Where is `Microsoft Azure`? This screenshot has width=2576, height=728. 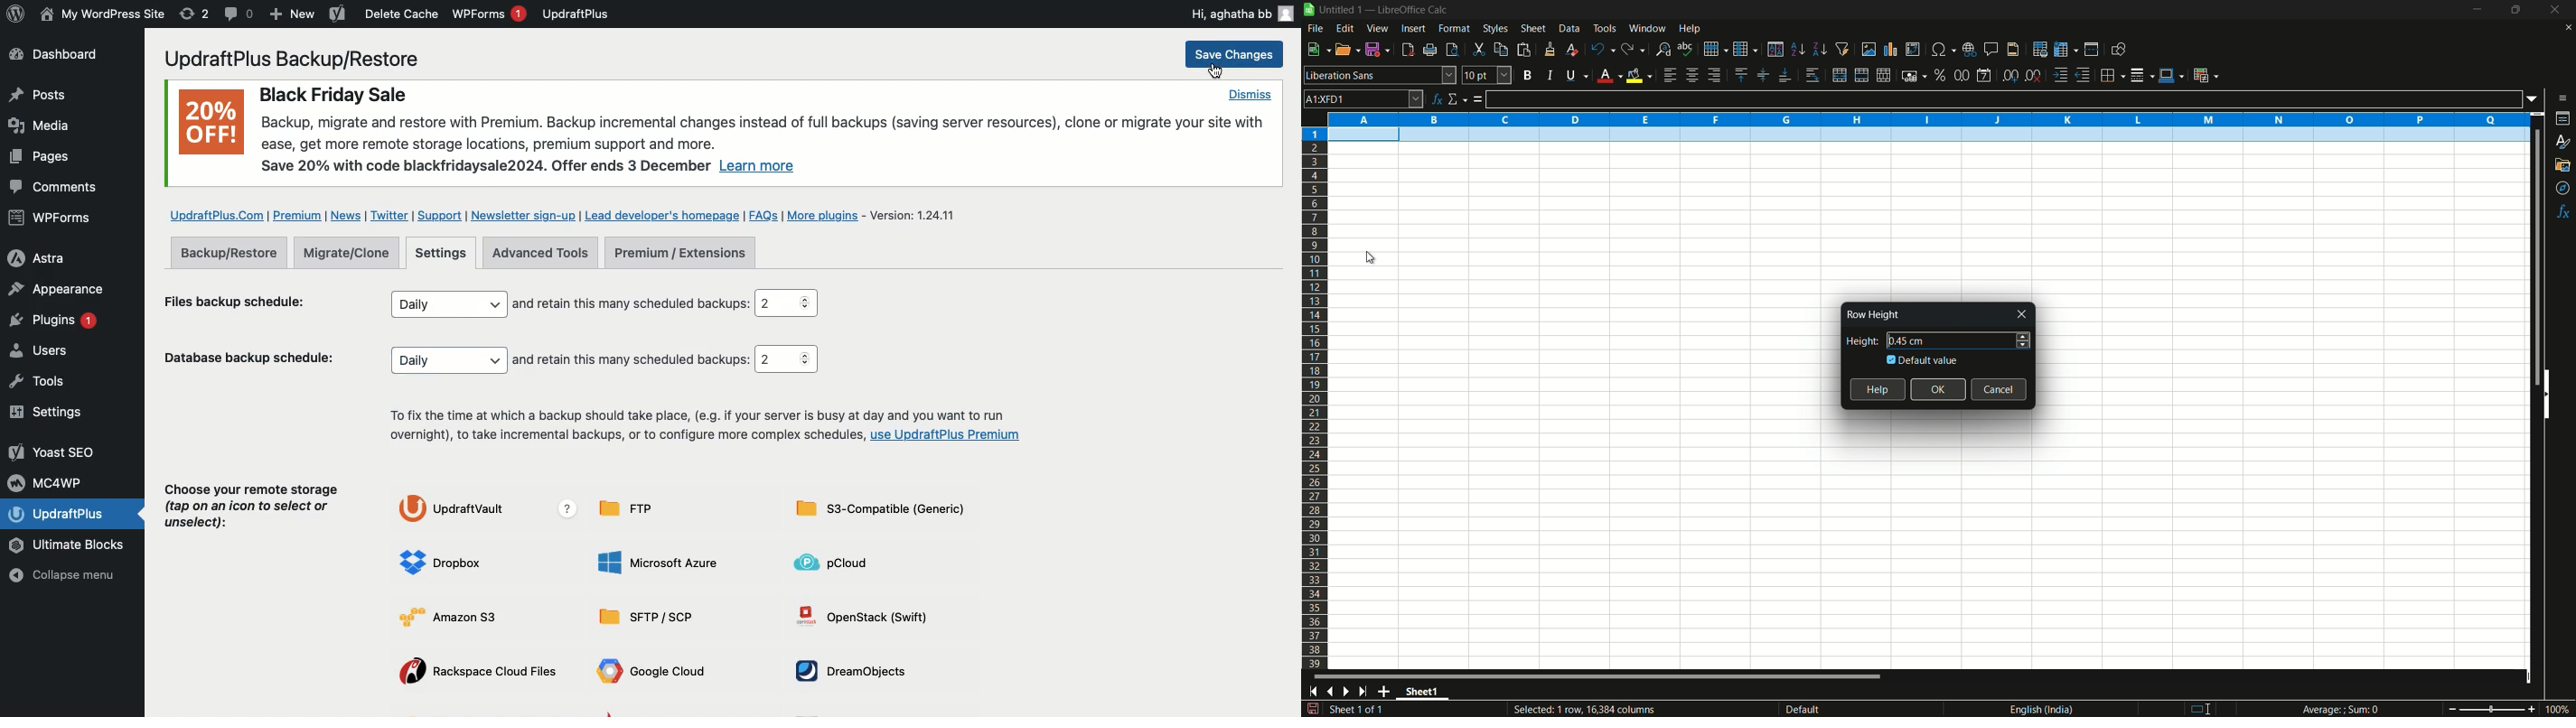 Microsoft Azure is located at coordinates (660, 562).